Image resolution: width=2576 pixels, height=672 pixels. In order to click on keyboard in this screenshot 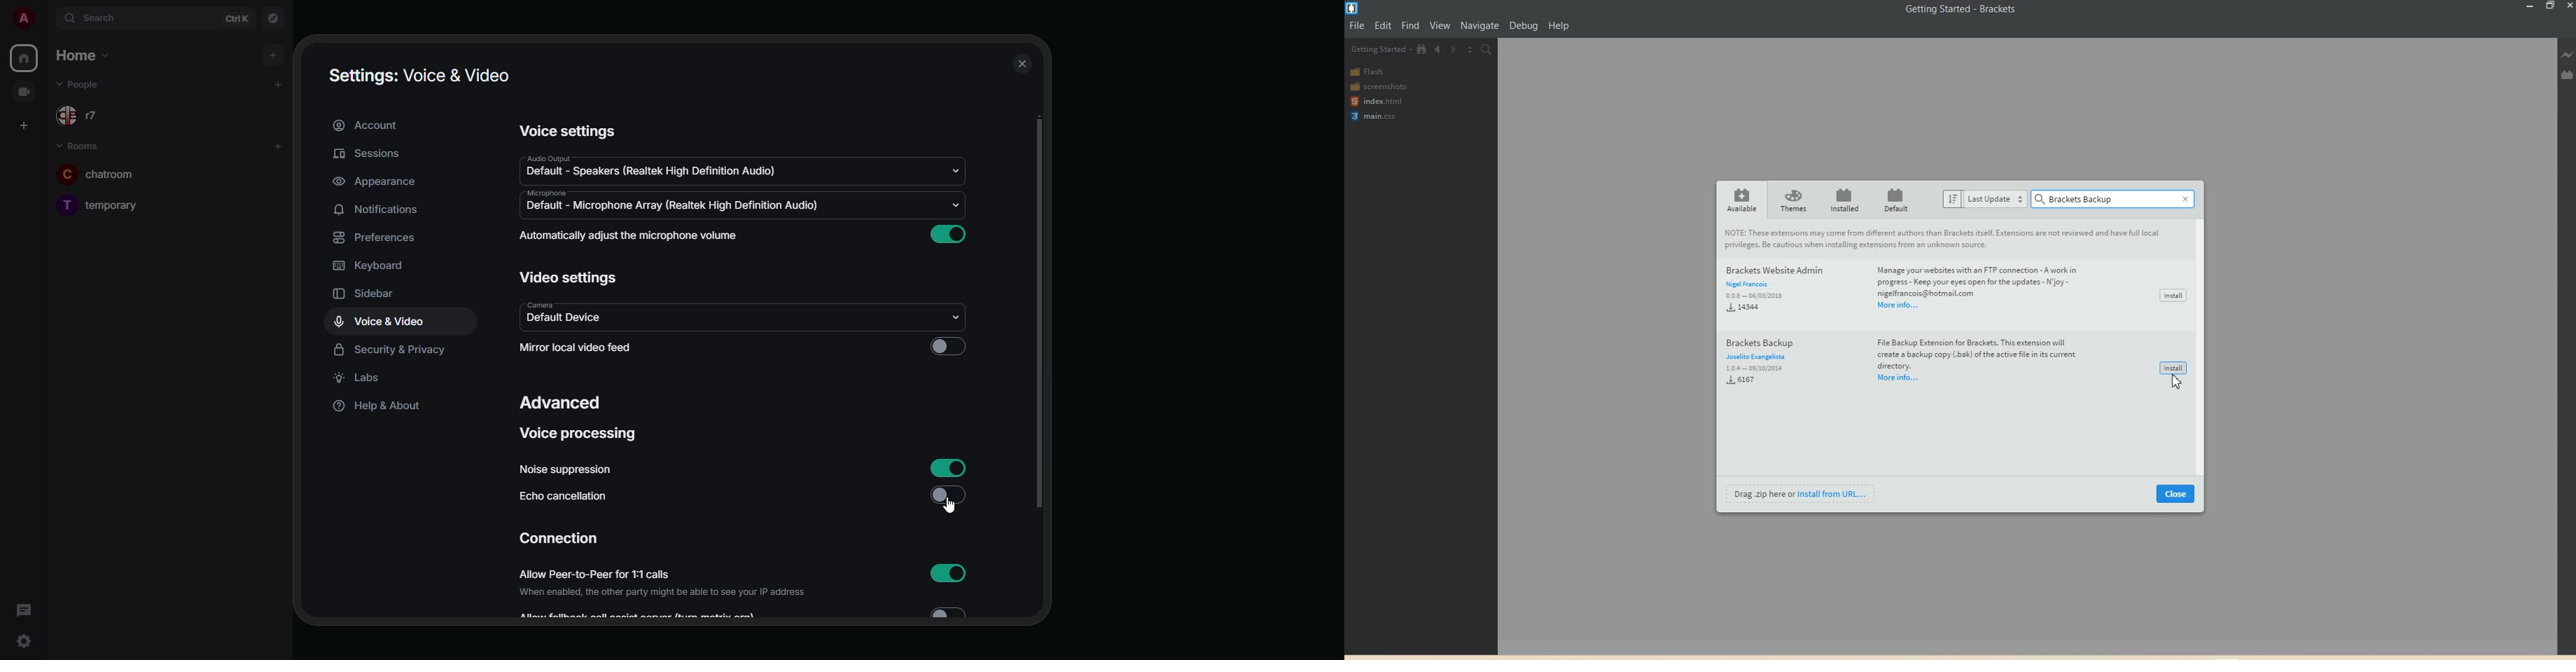, I will do `click(374, 266)`.